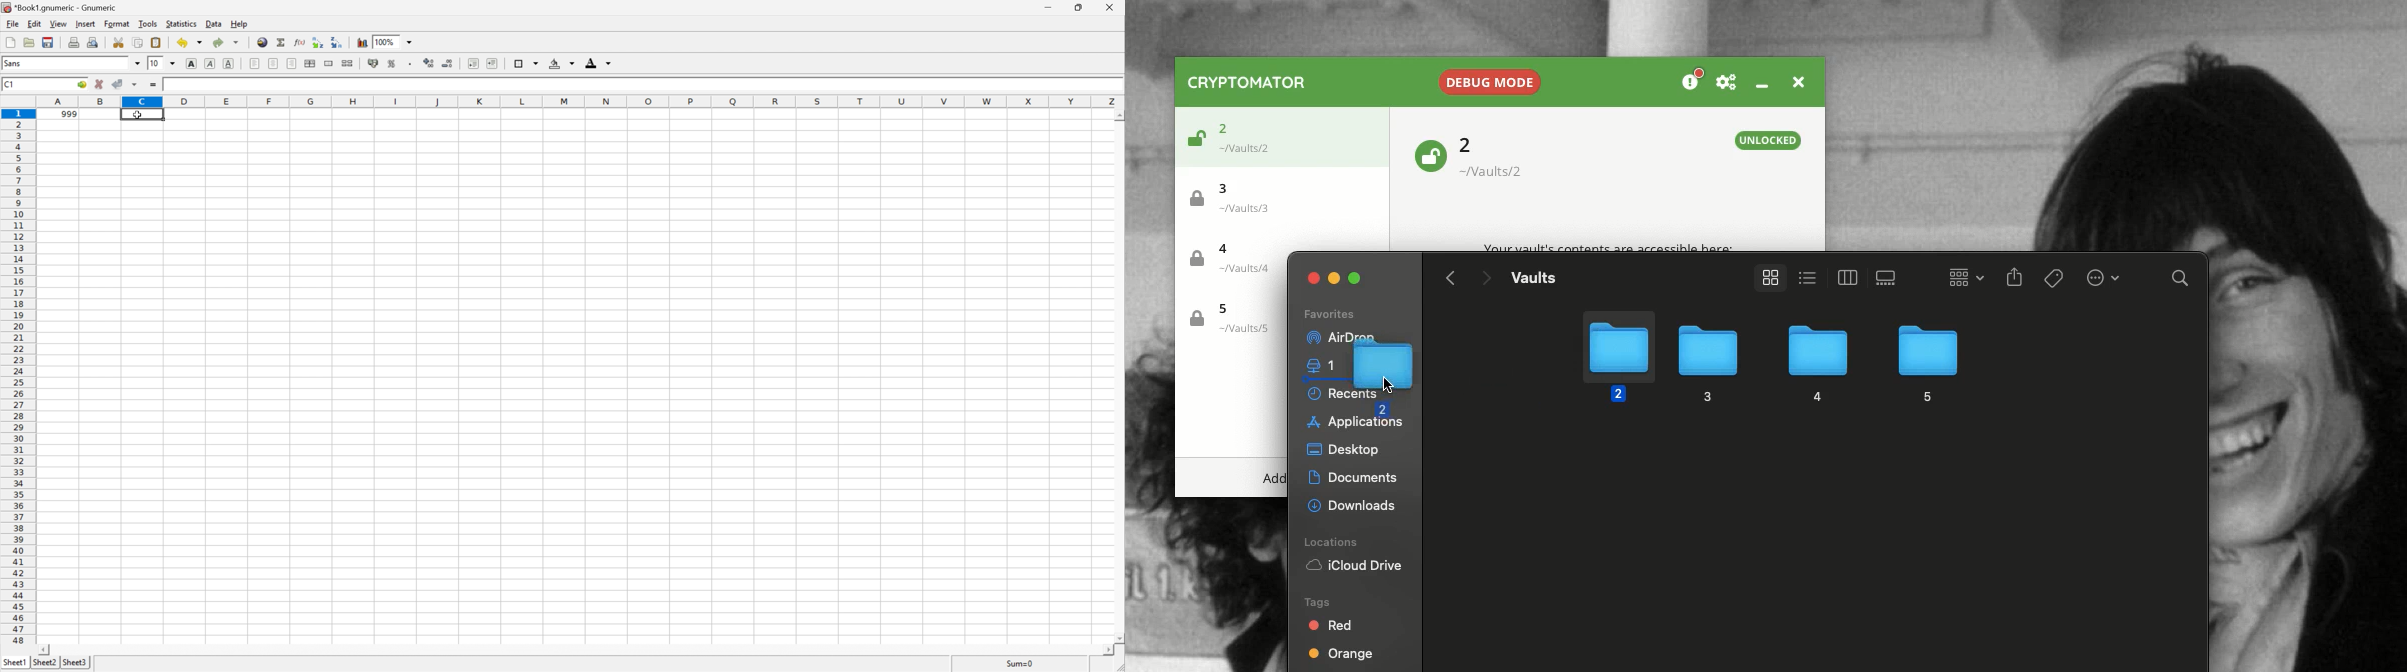 The height and width of the screenshot is (672, 2408). I want to click on background, so click(563, 64).